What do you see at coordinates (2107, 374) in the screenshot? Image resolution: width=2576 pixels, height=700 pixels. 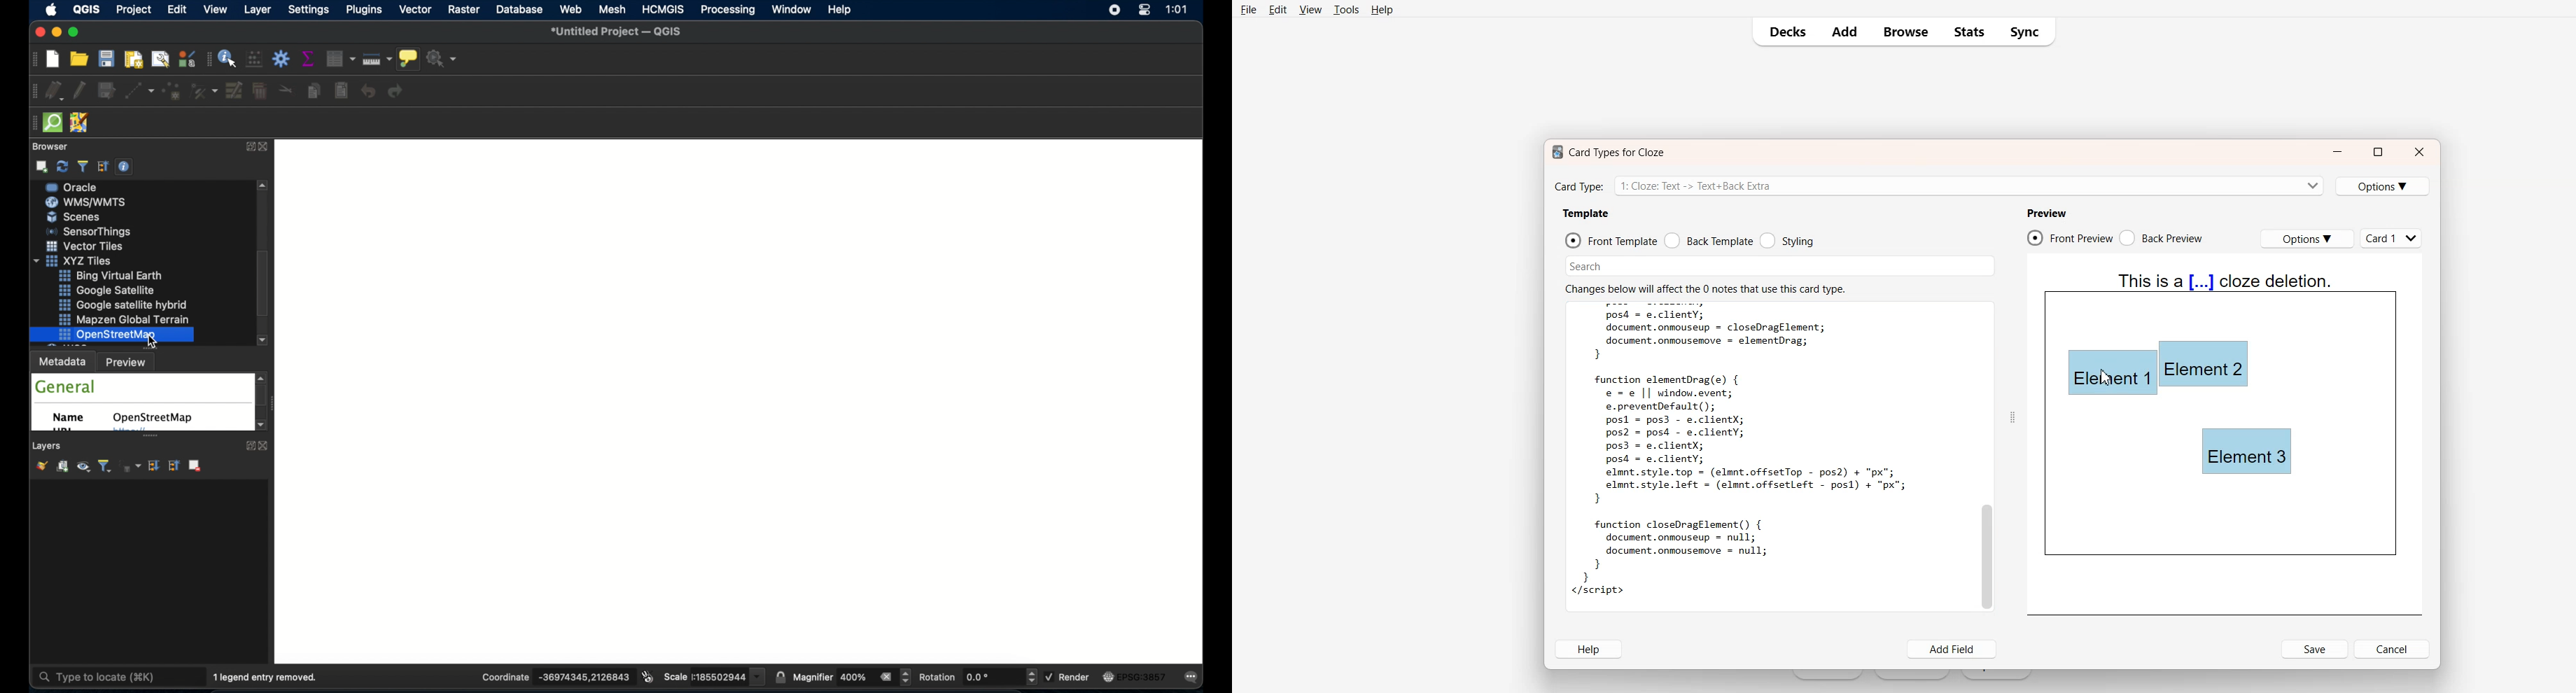 I see `Element 1` at bounding box center [2107, 374].